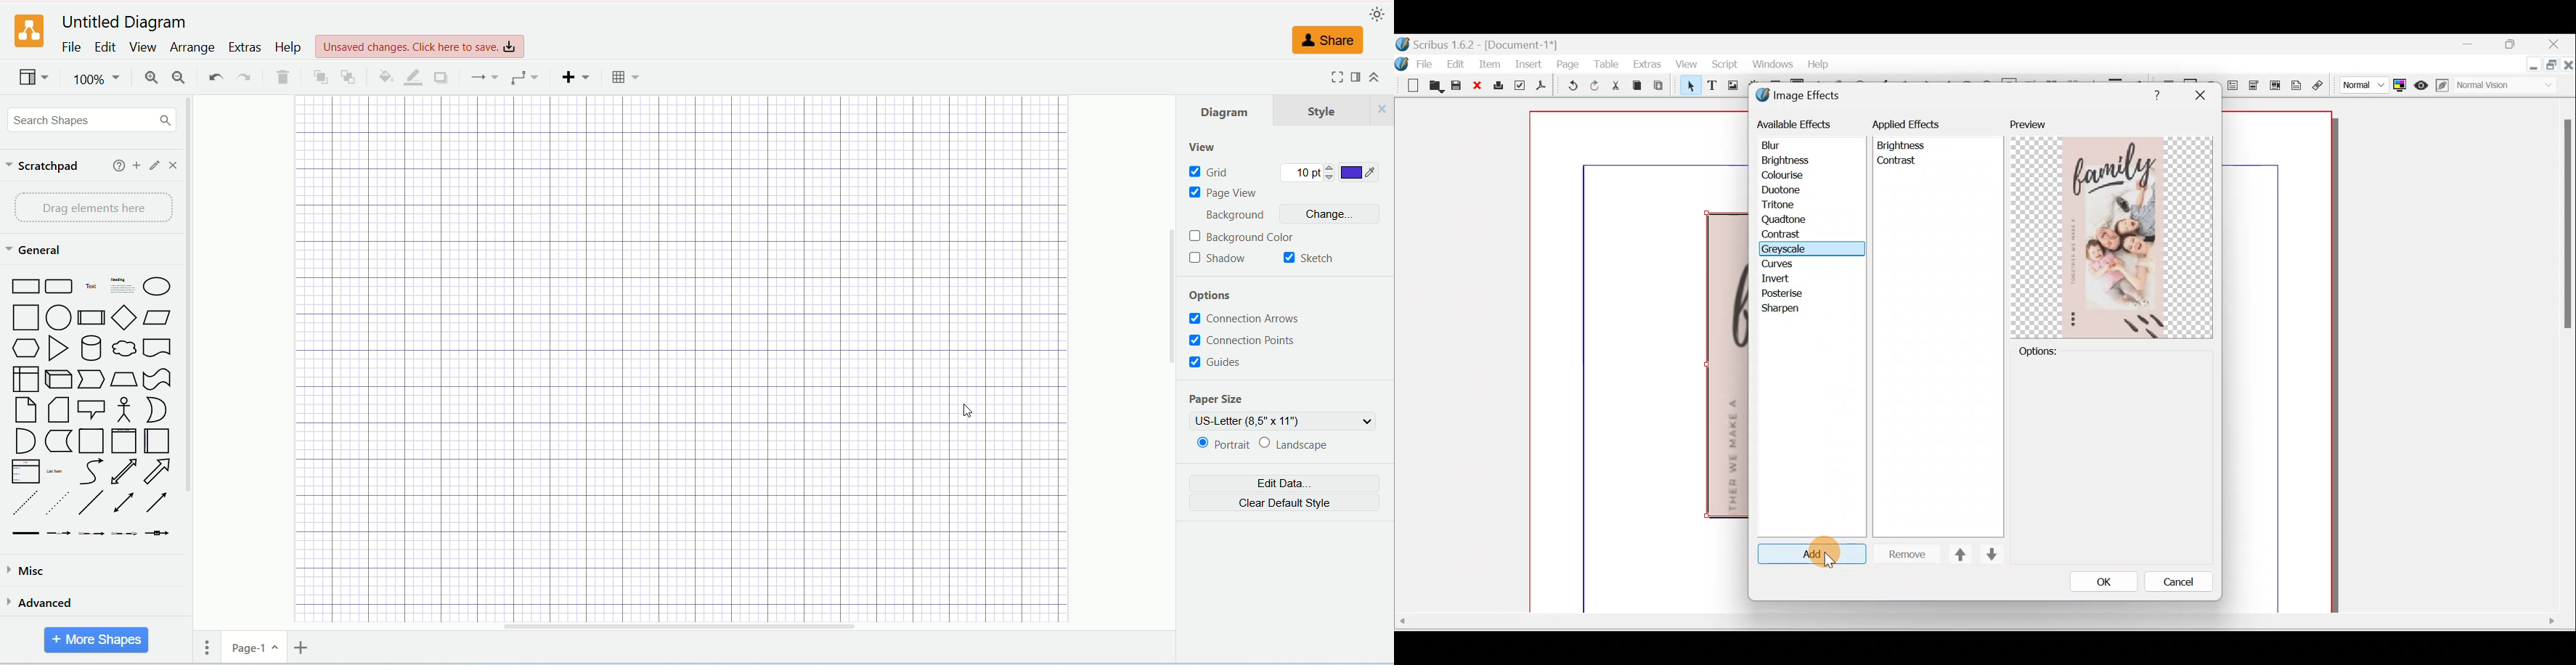 The width and height of the screenshot is (2576, 672). Describe the element at coordinates (964, 413) in the screenshot. I see `Cursor Position` at that location.